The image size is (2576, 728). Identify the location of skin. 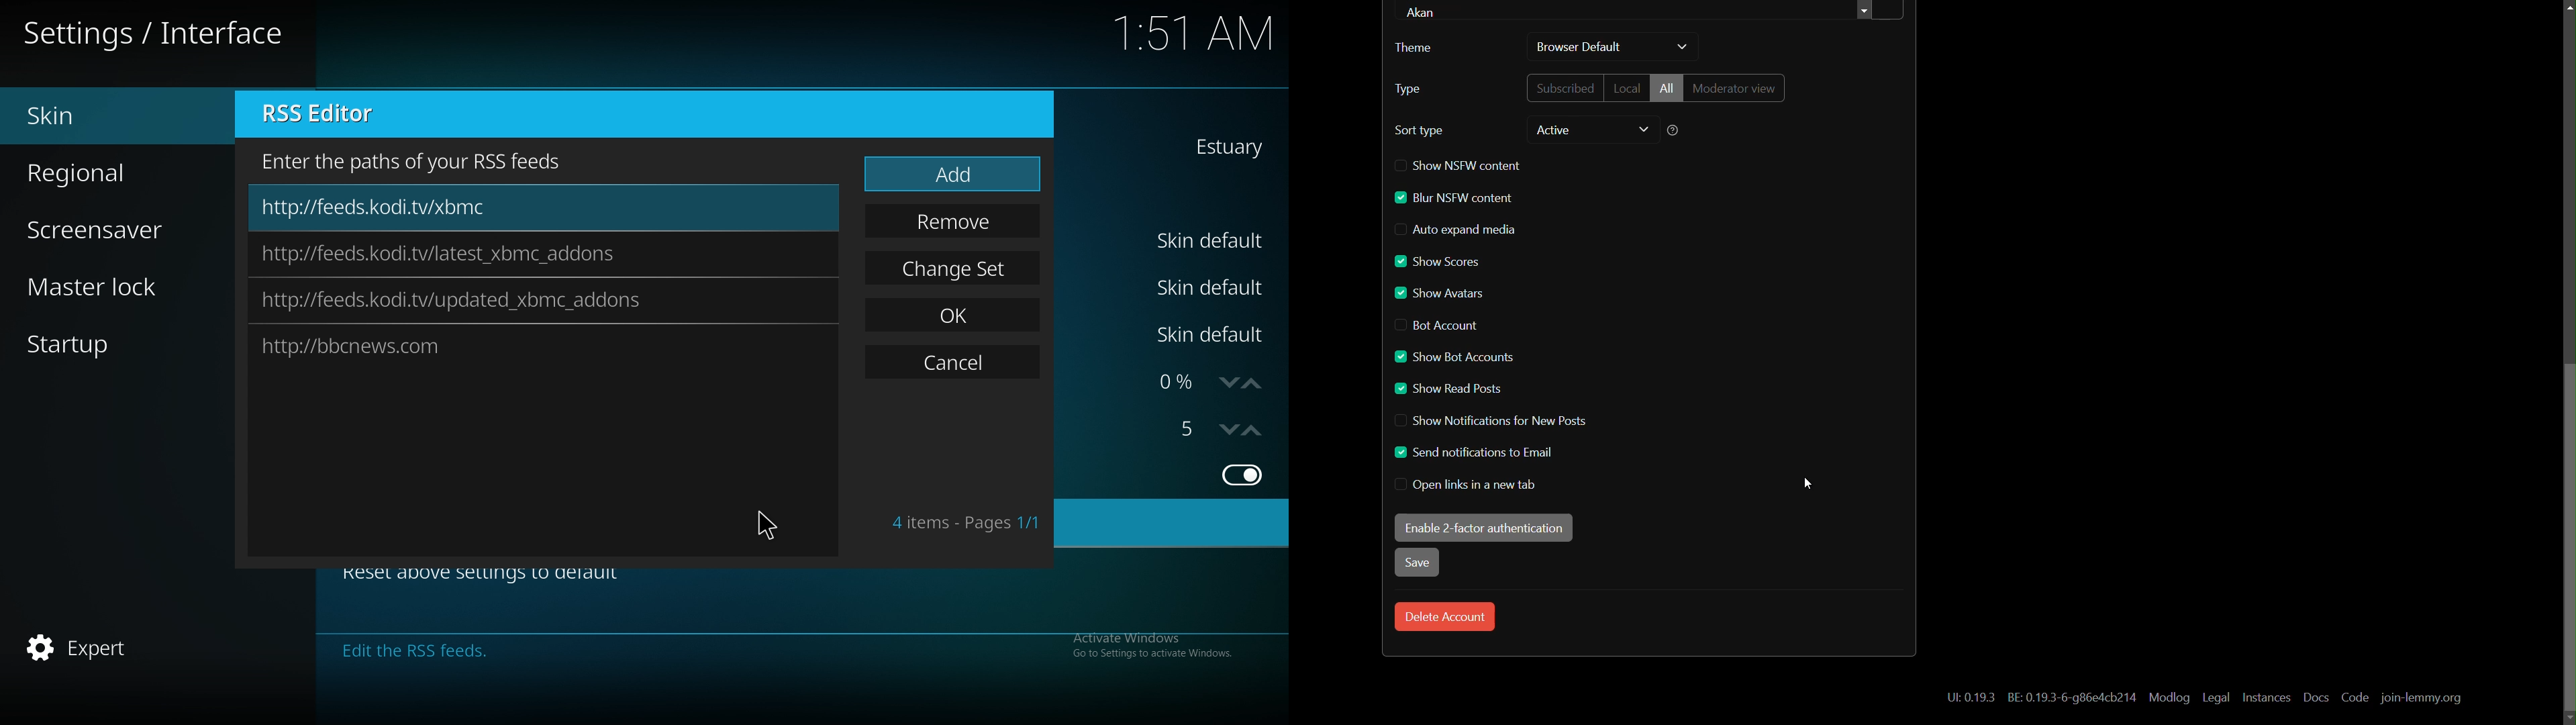
(98, 116).